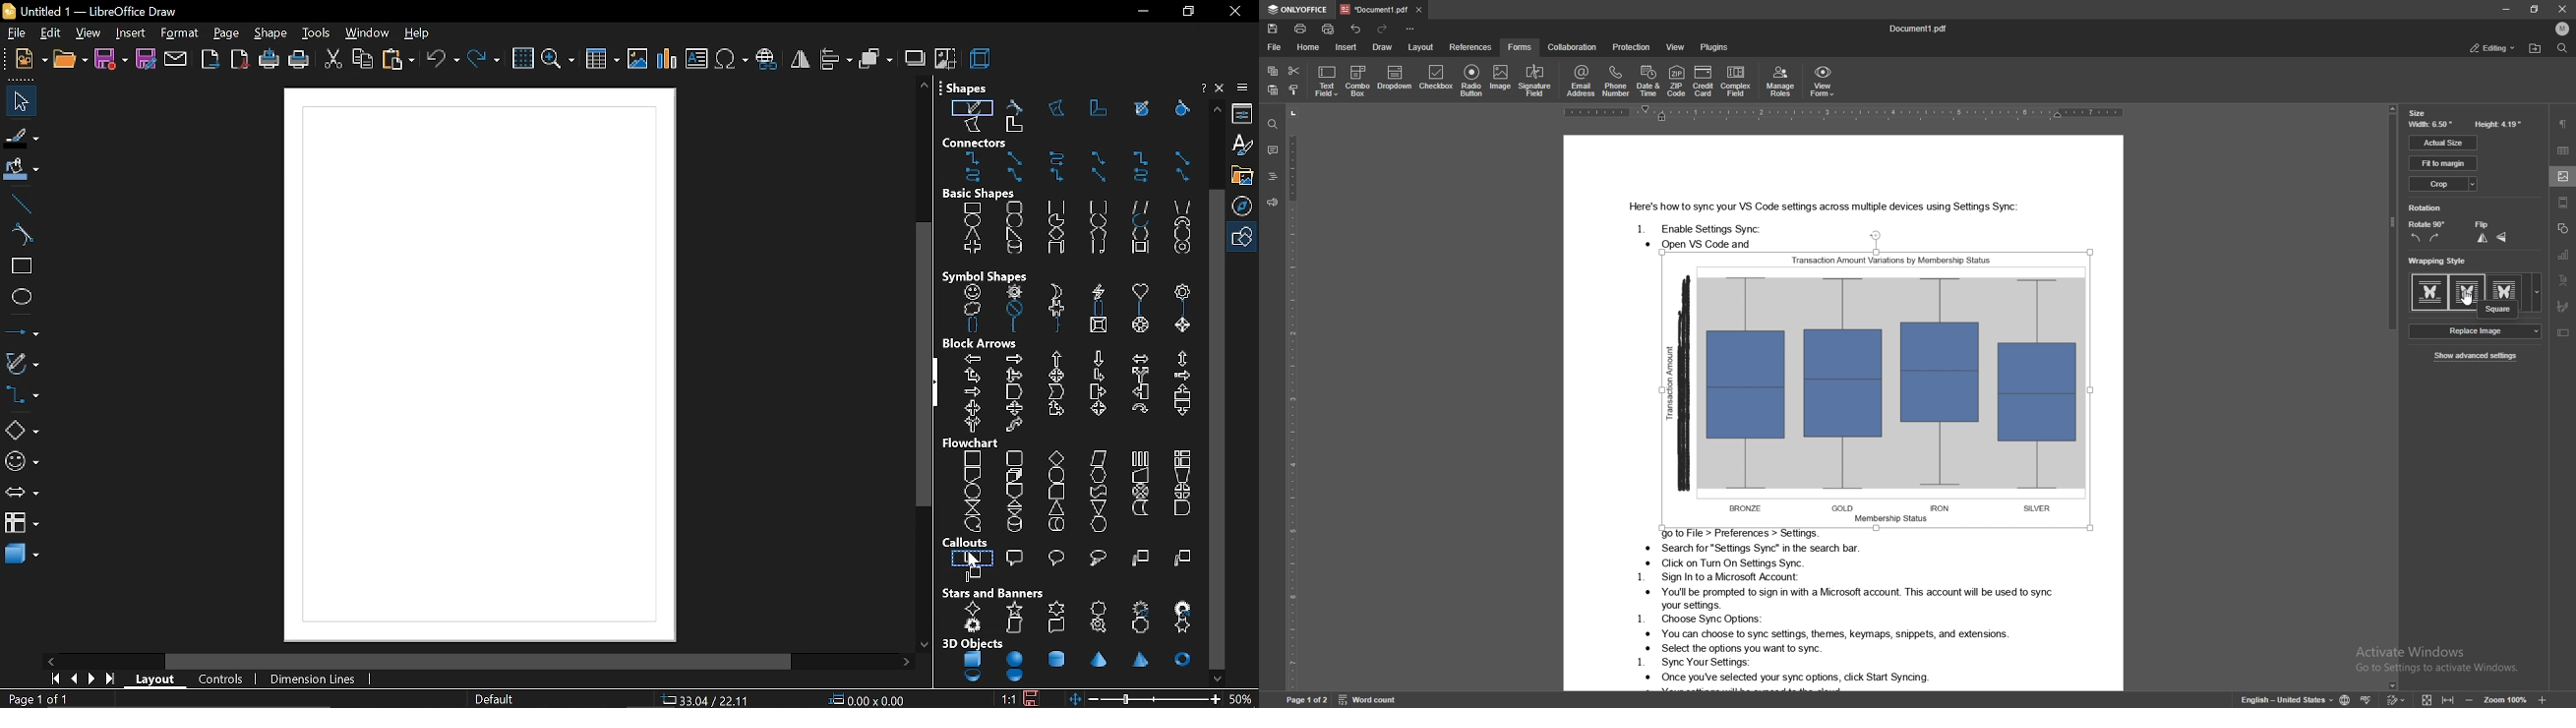  I want to click on octagon, so click(1179, 237).